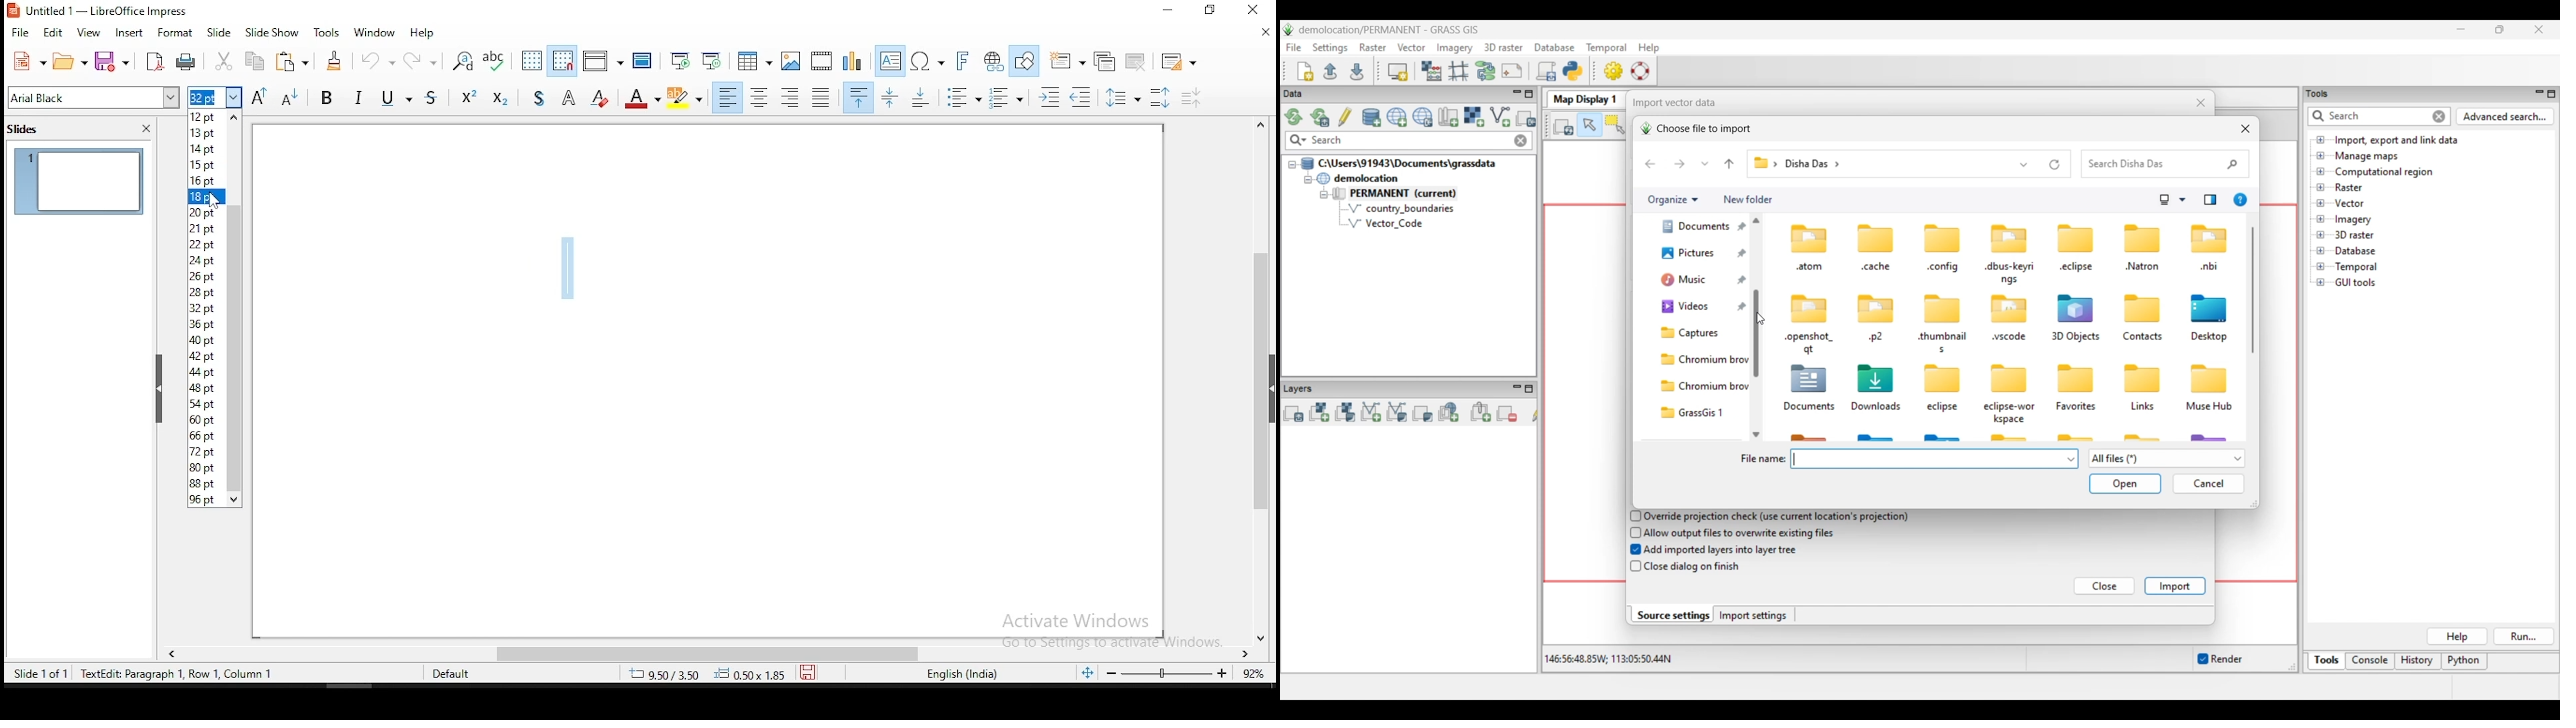  Describe the element at coordinates (206, 291) in the screenshot. I see `28` at that location.